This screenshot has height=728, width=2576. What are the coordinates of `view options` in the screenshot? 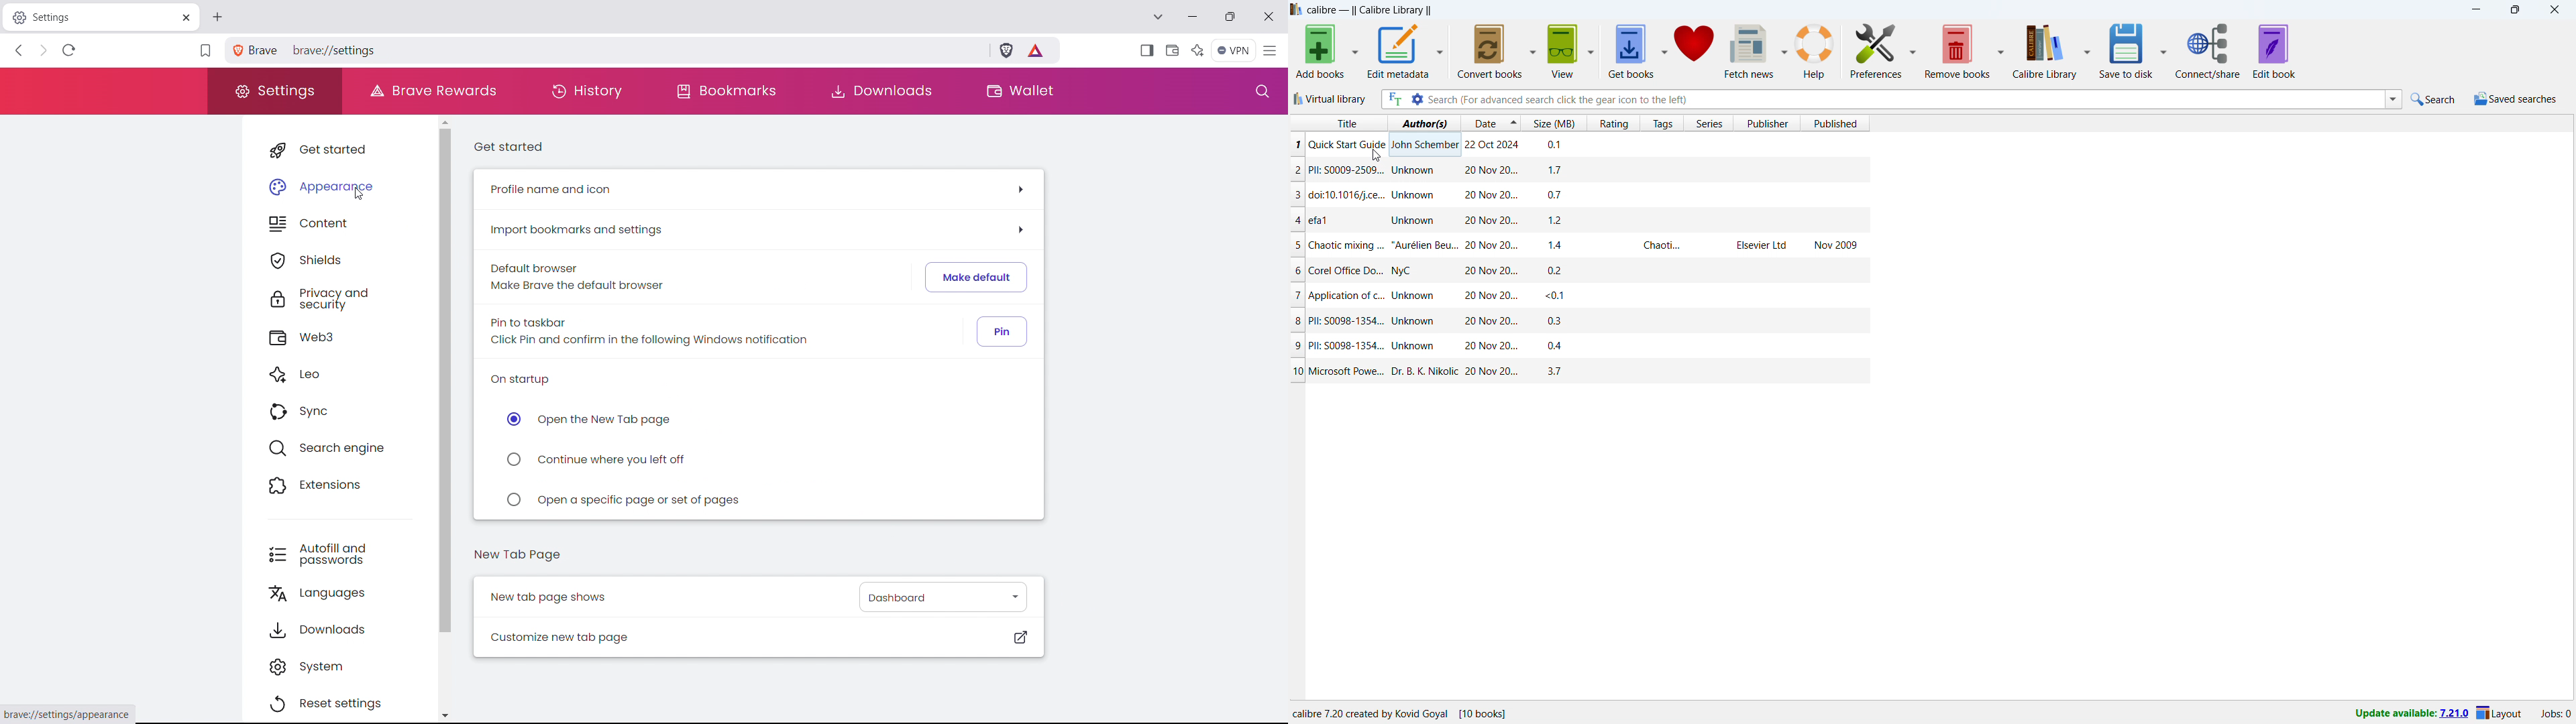 It's located at (1591, 49).